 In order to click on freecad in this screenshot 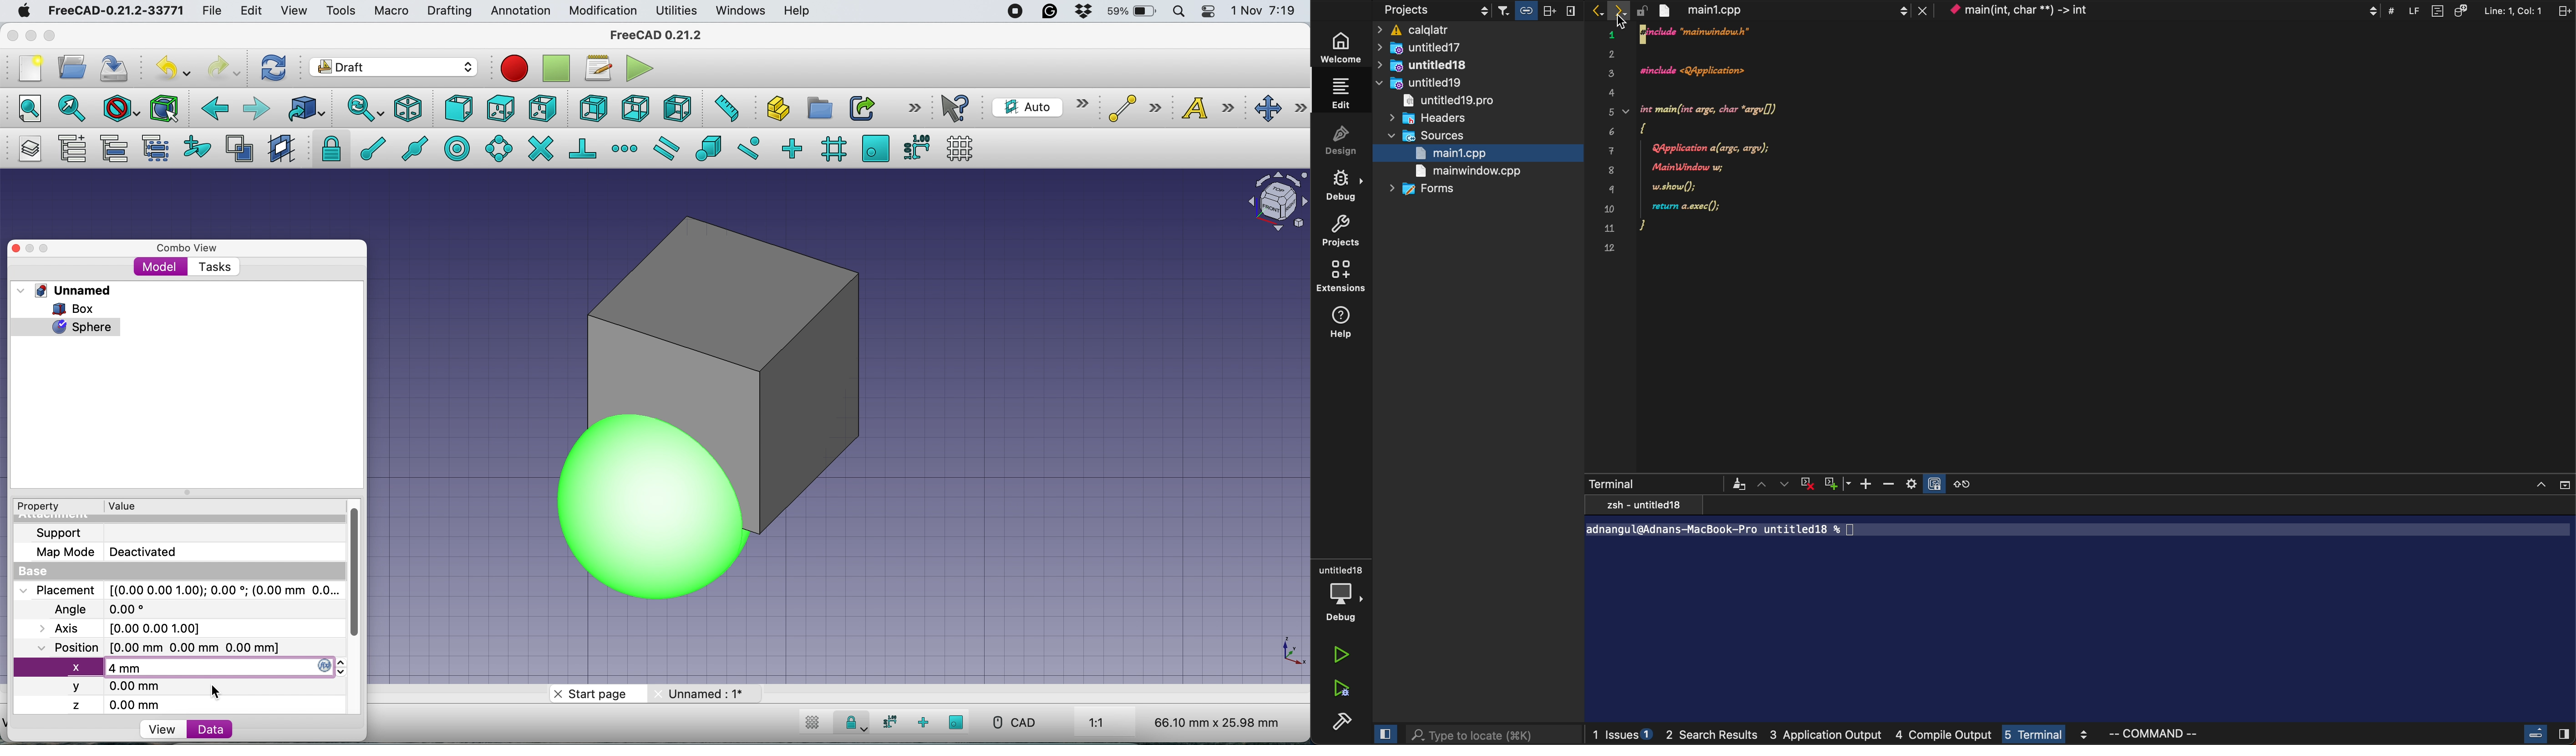, I will do `click(664, 35)`.